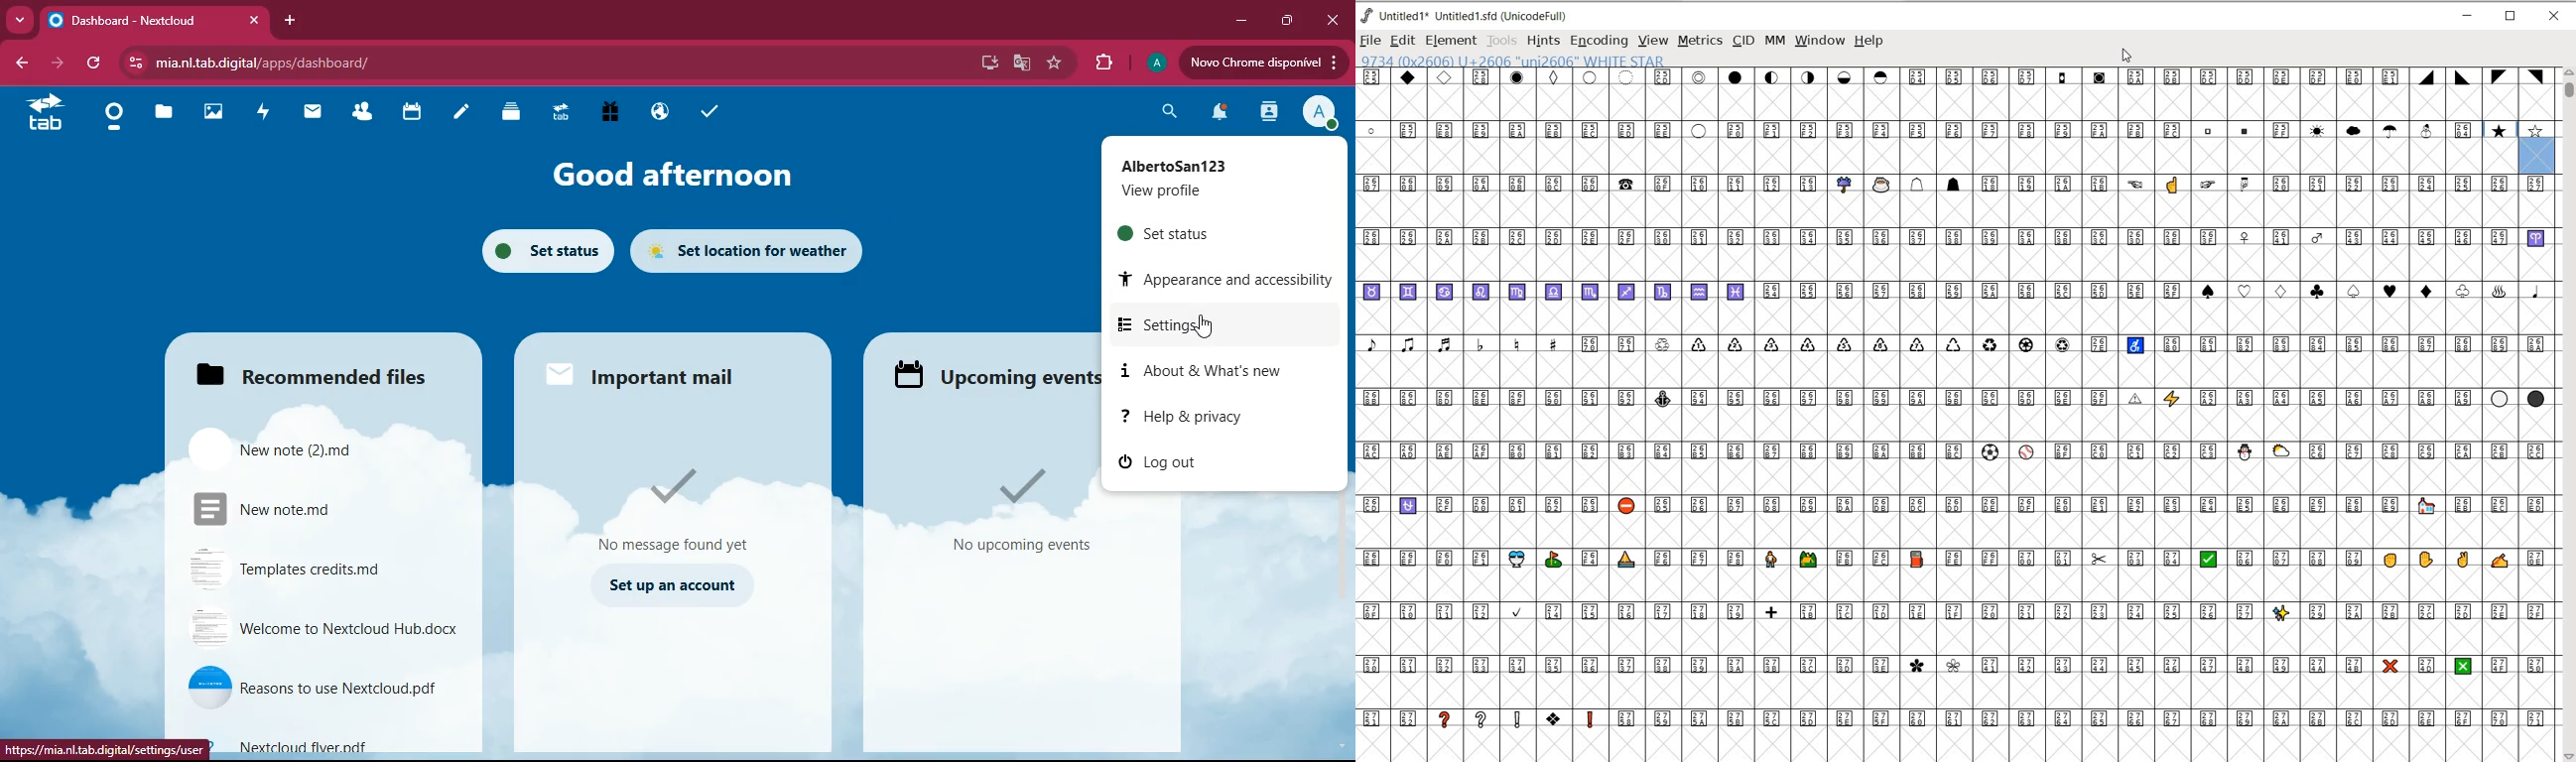 The image size is (2576, 784). Describe the element at coordinates (677, 508) in the screenshot. I see `message` at that location.